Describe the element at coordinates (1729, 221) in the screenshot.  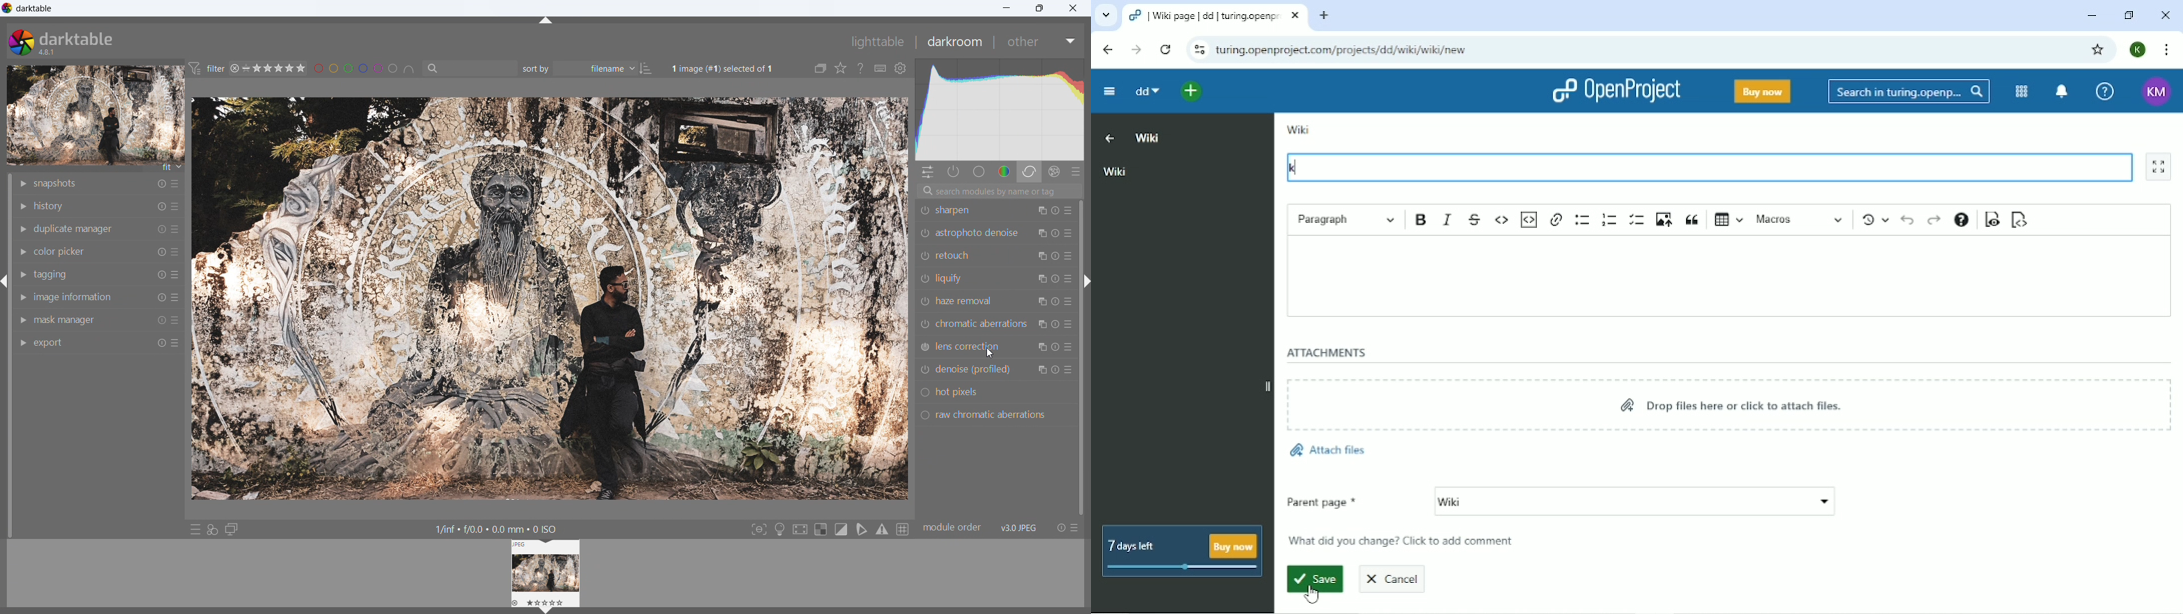
I see `Insert table` at that location.